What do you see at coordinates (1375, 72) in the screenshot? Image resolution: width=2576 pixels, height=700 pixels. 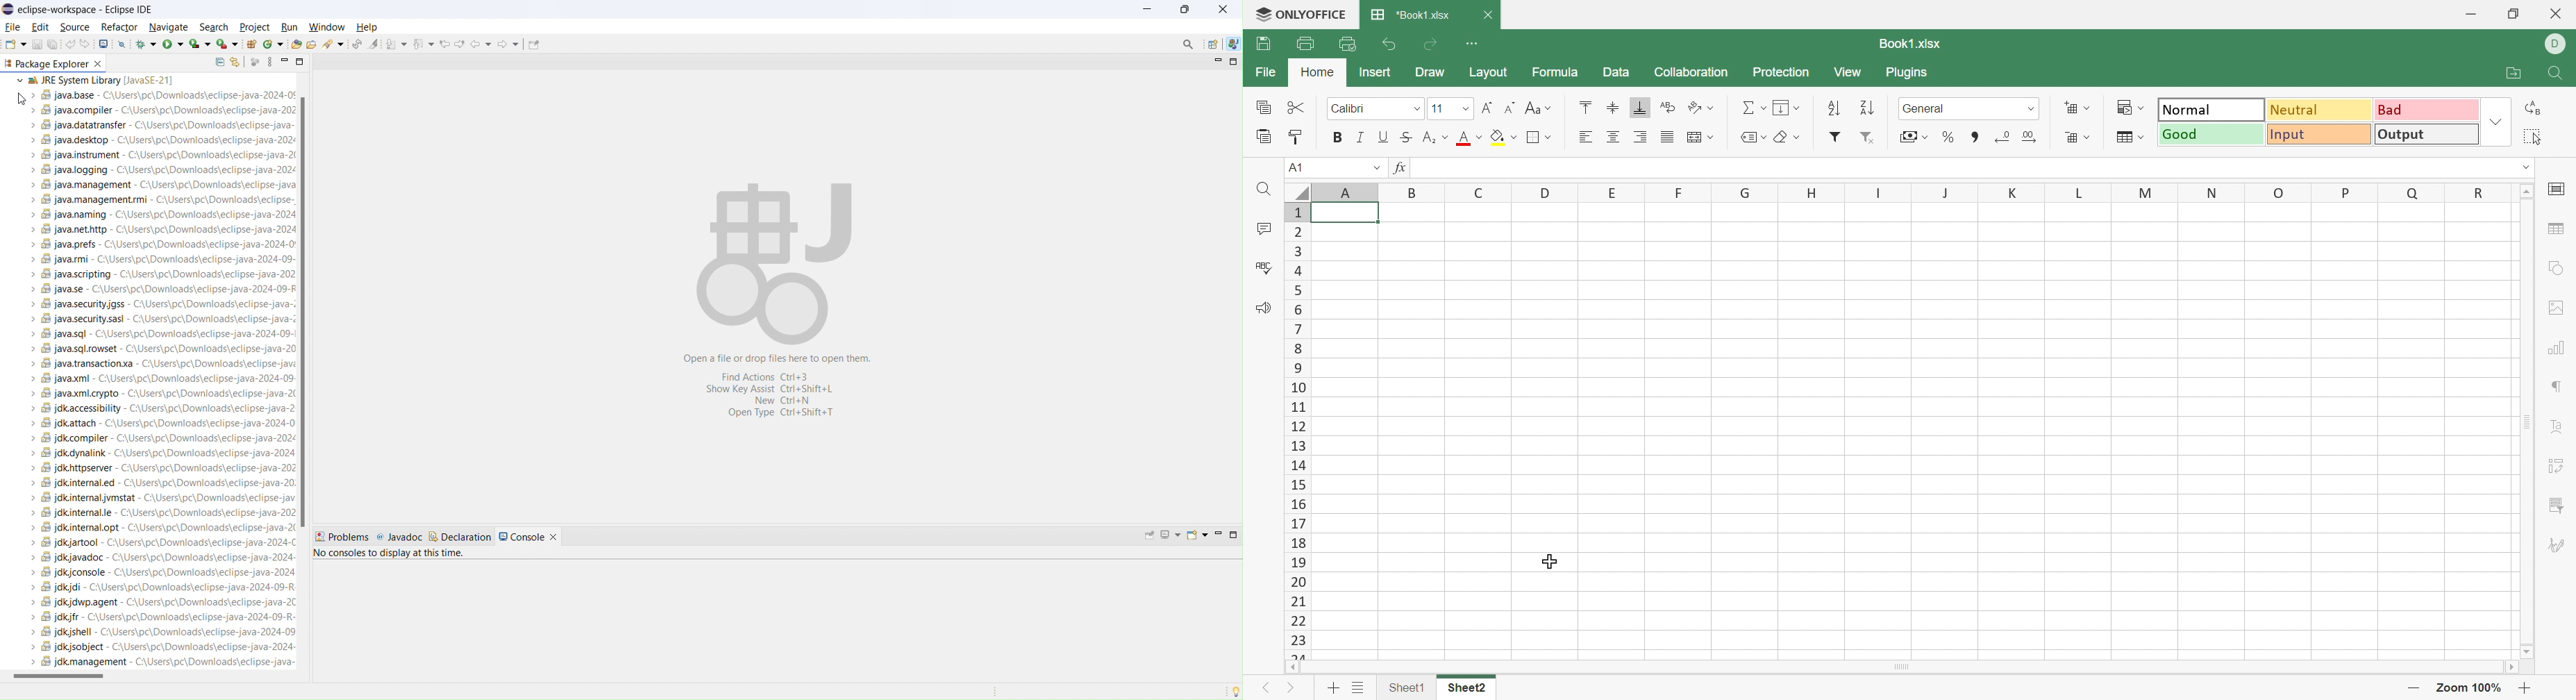 I see `Insert` at bounding box center [1375, 72].